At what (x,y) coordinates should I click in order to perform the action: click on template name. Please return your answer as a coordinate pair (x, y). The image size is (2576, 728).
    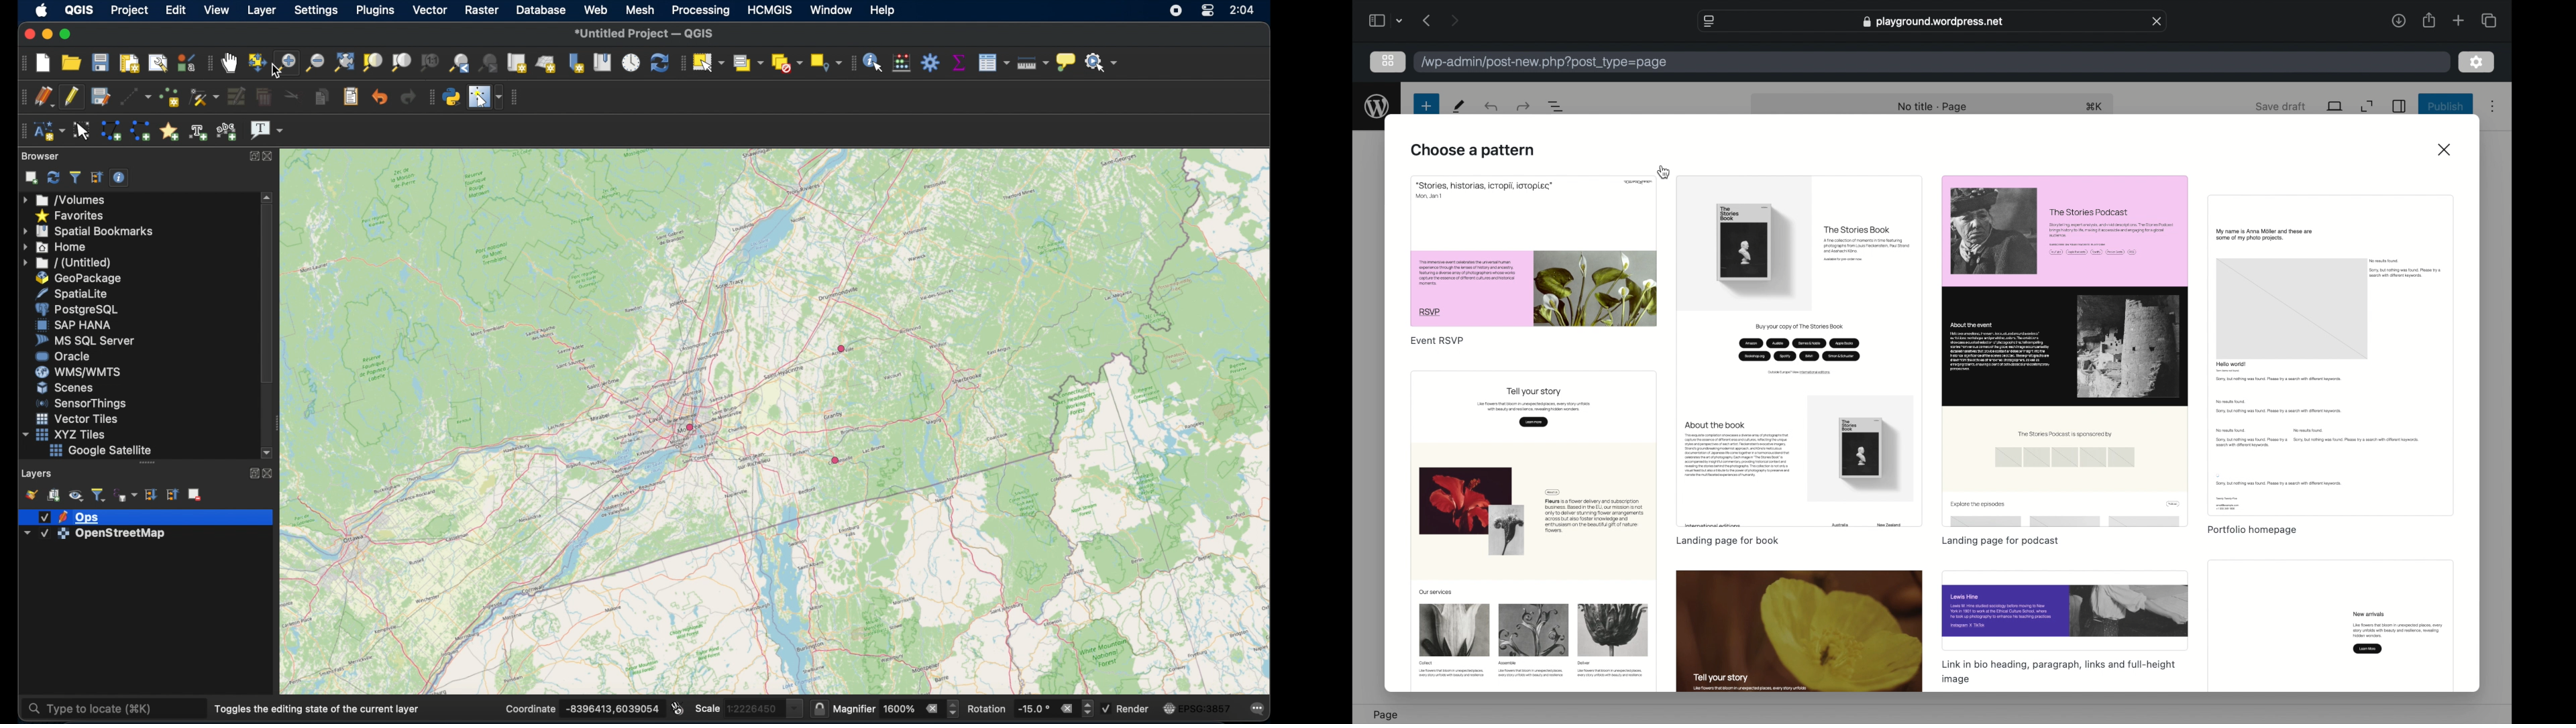
    Looking at the image, I should click on (2058, 672).